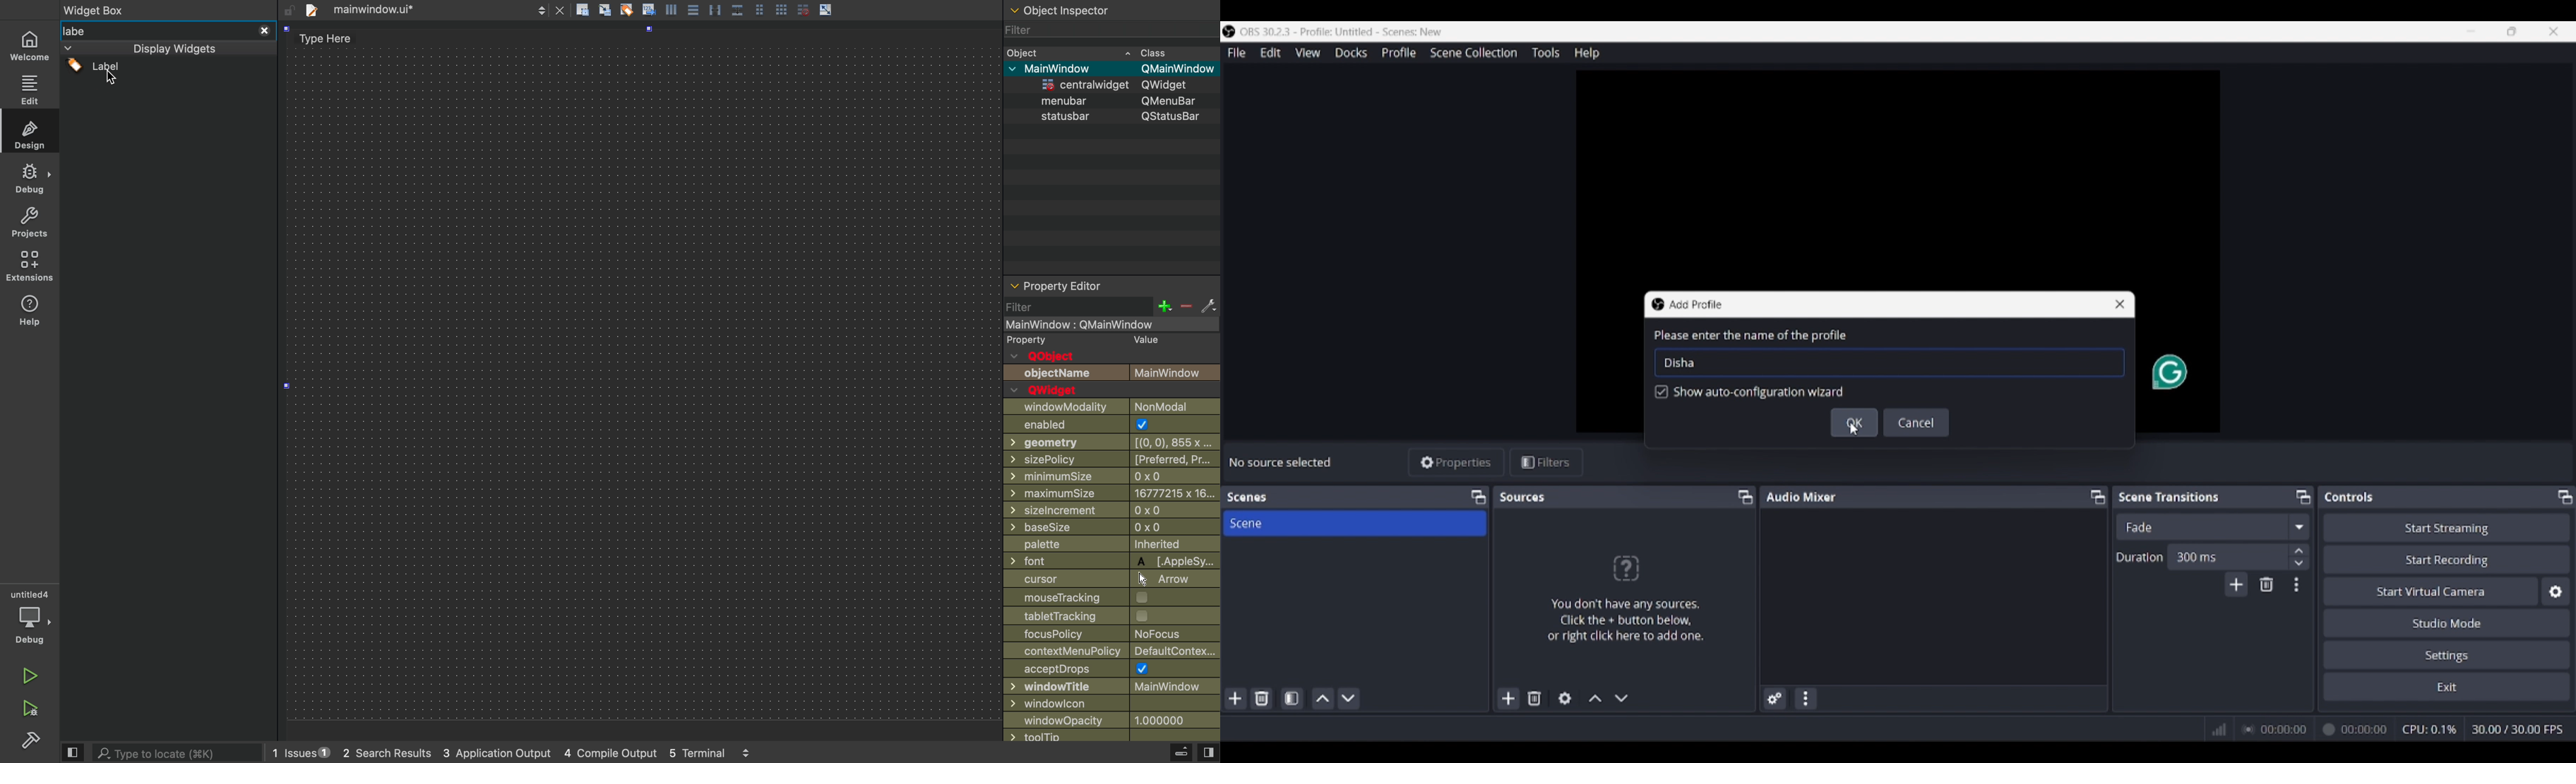 The width and height of the screenshot is (2576, 784). Describe the element at coordinates (1587, 53) in the screenshot. I see `Help menu` at that location.